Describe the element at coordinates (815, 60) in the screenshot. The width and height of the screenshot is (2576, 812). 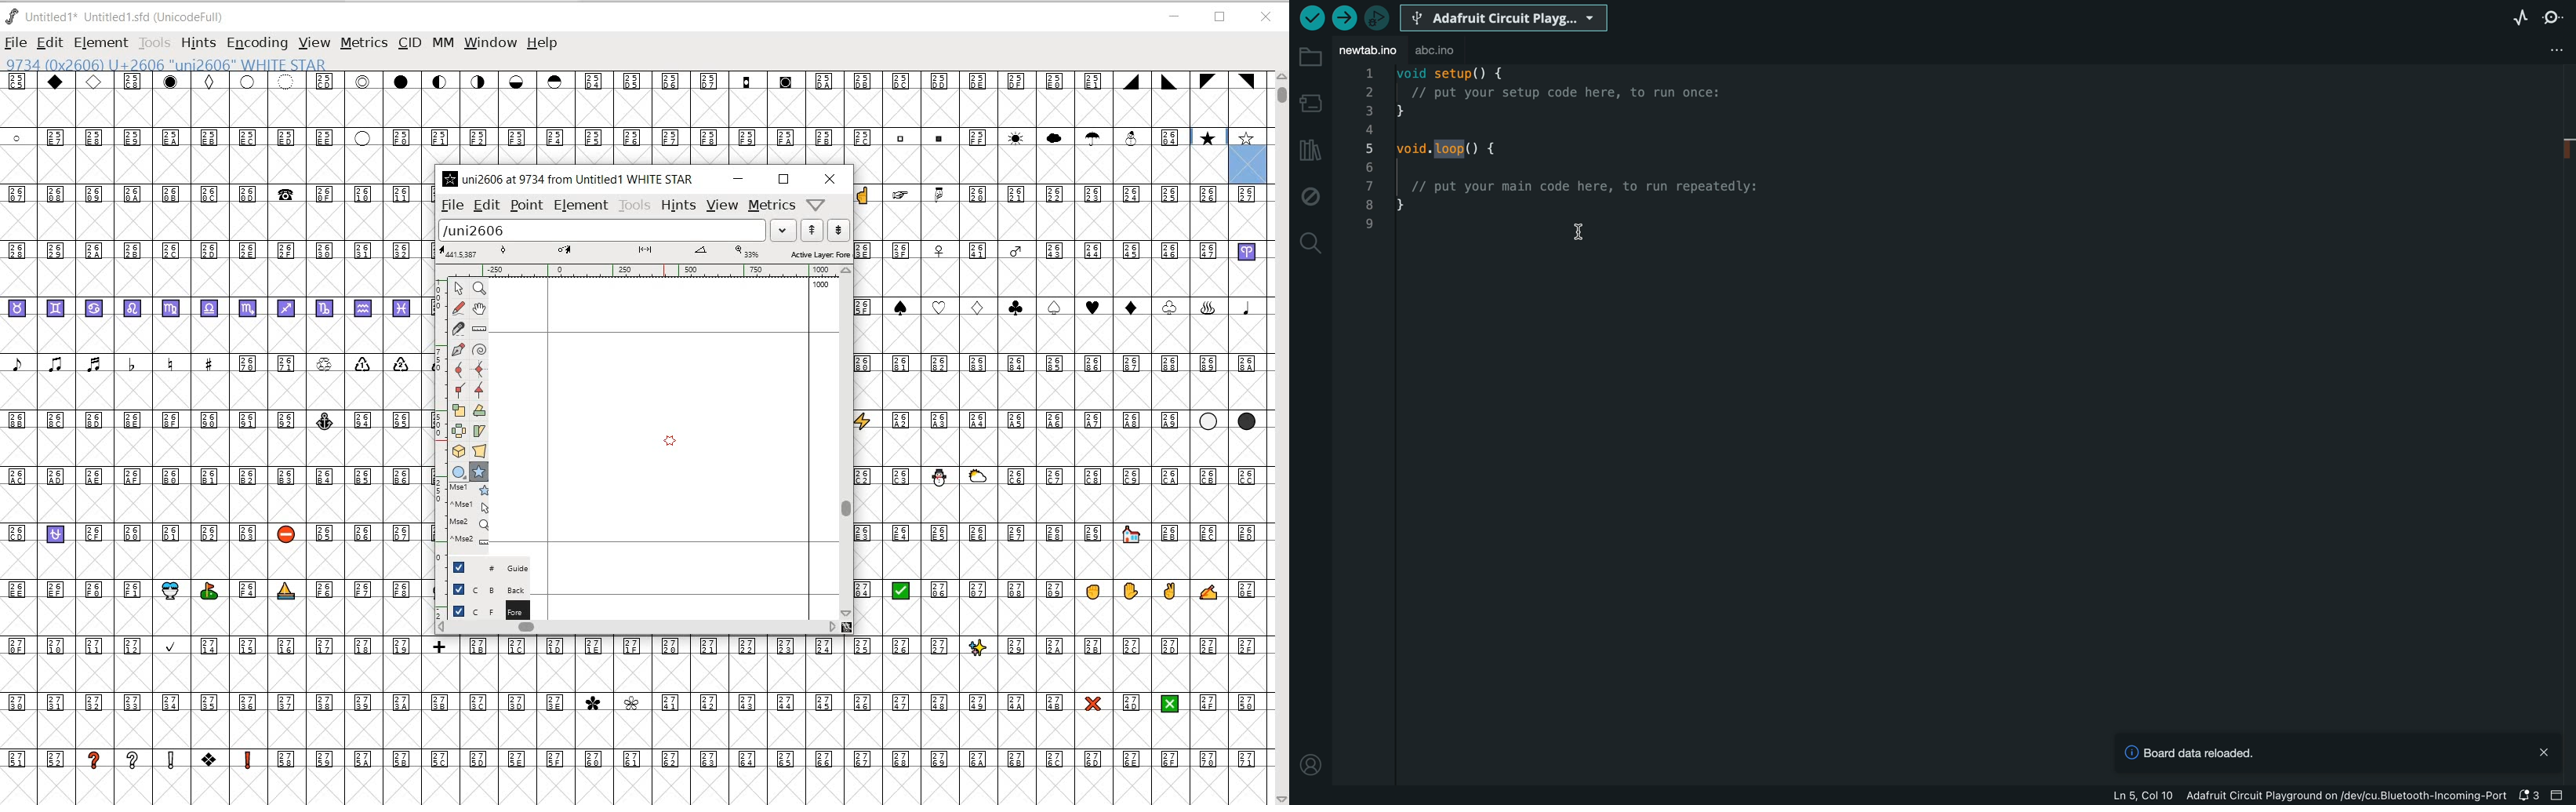
I see `CURSOR` at that location.